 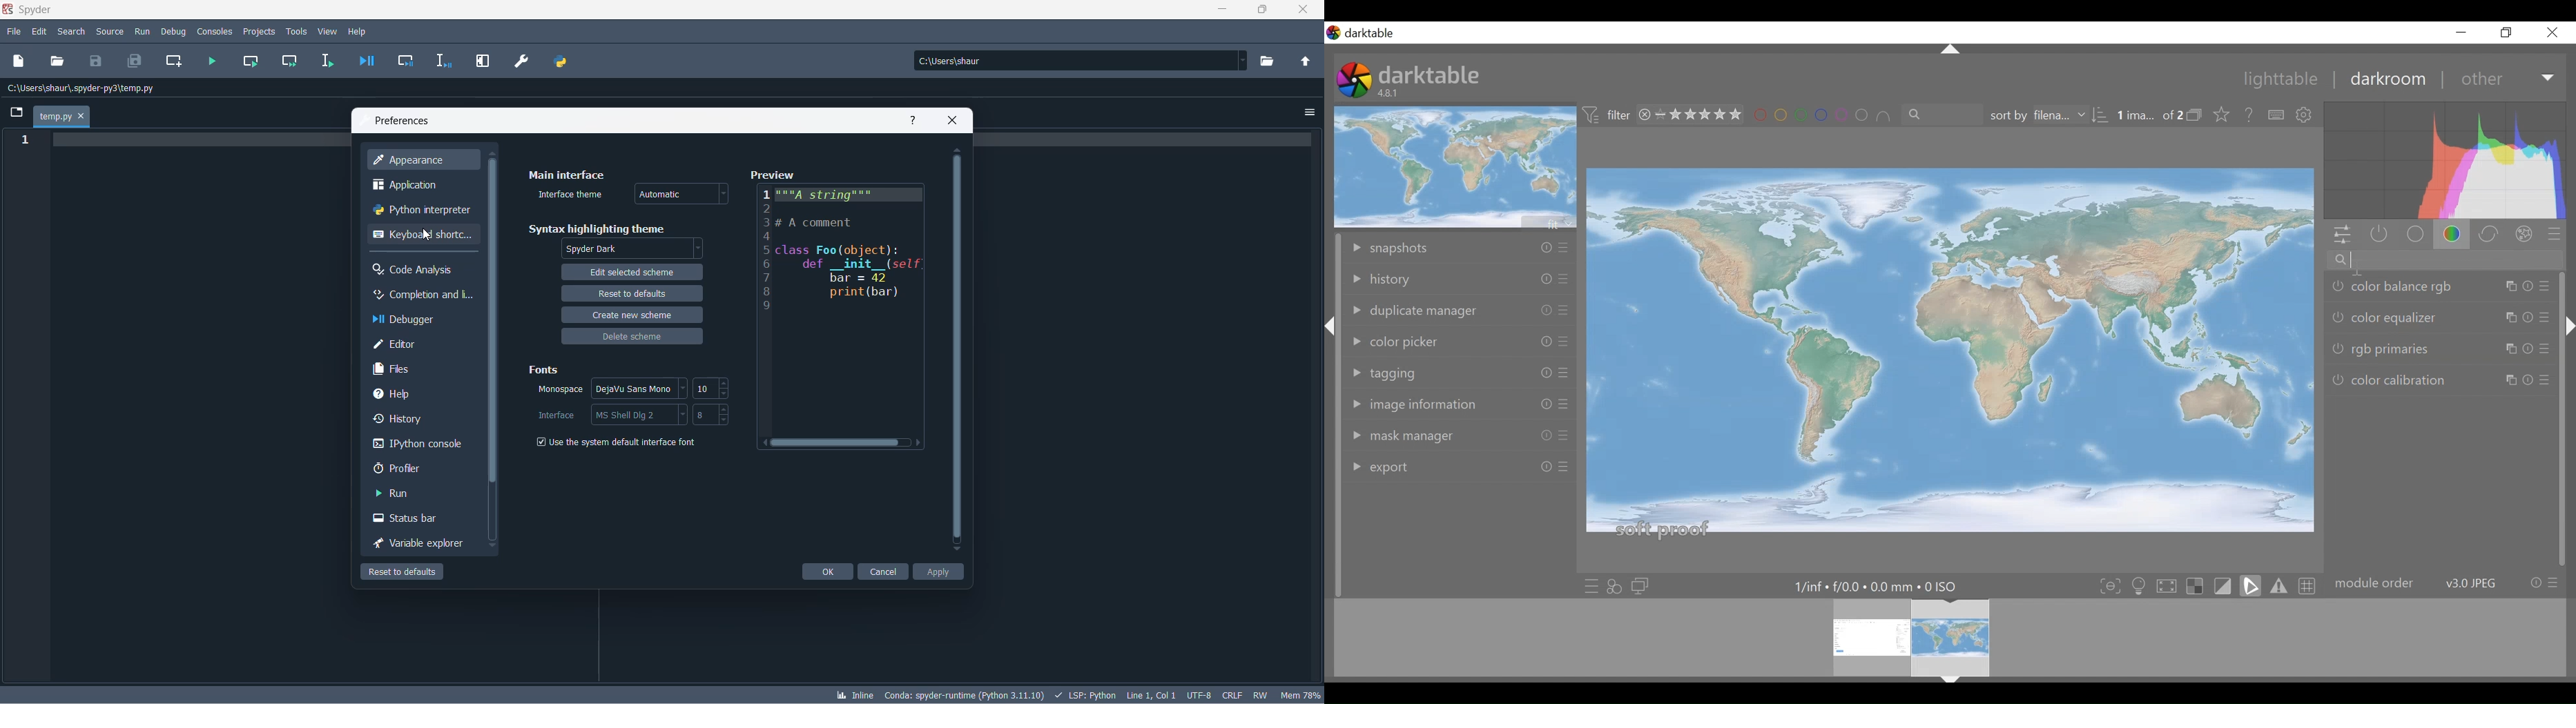 I want to click on system default checkbox, so click(x=619, y=442).